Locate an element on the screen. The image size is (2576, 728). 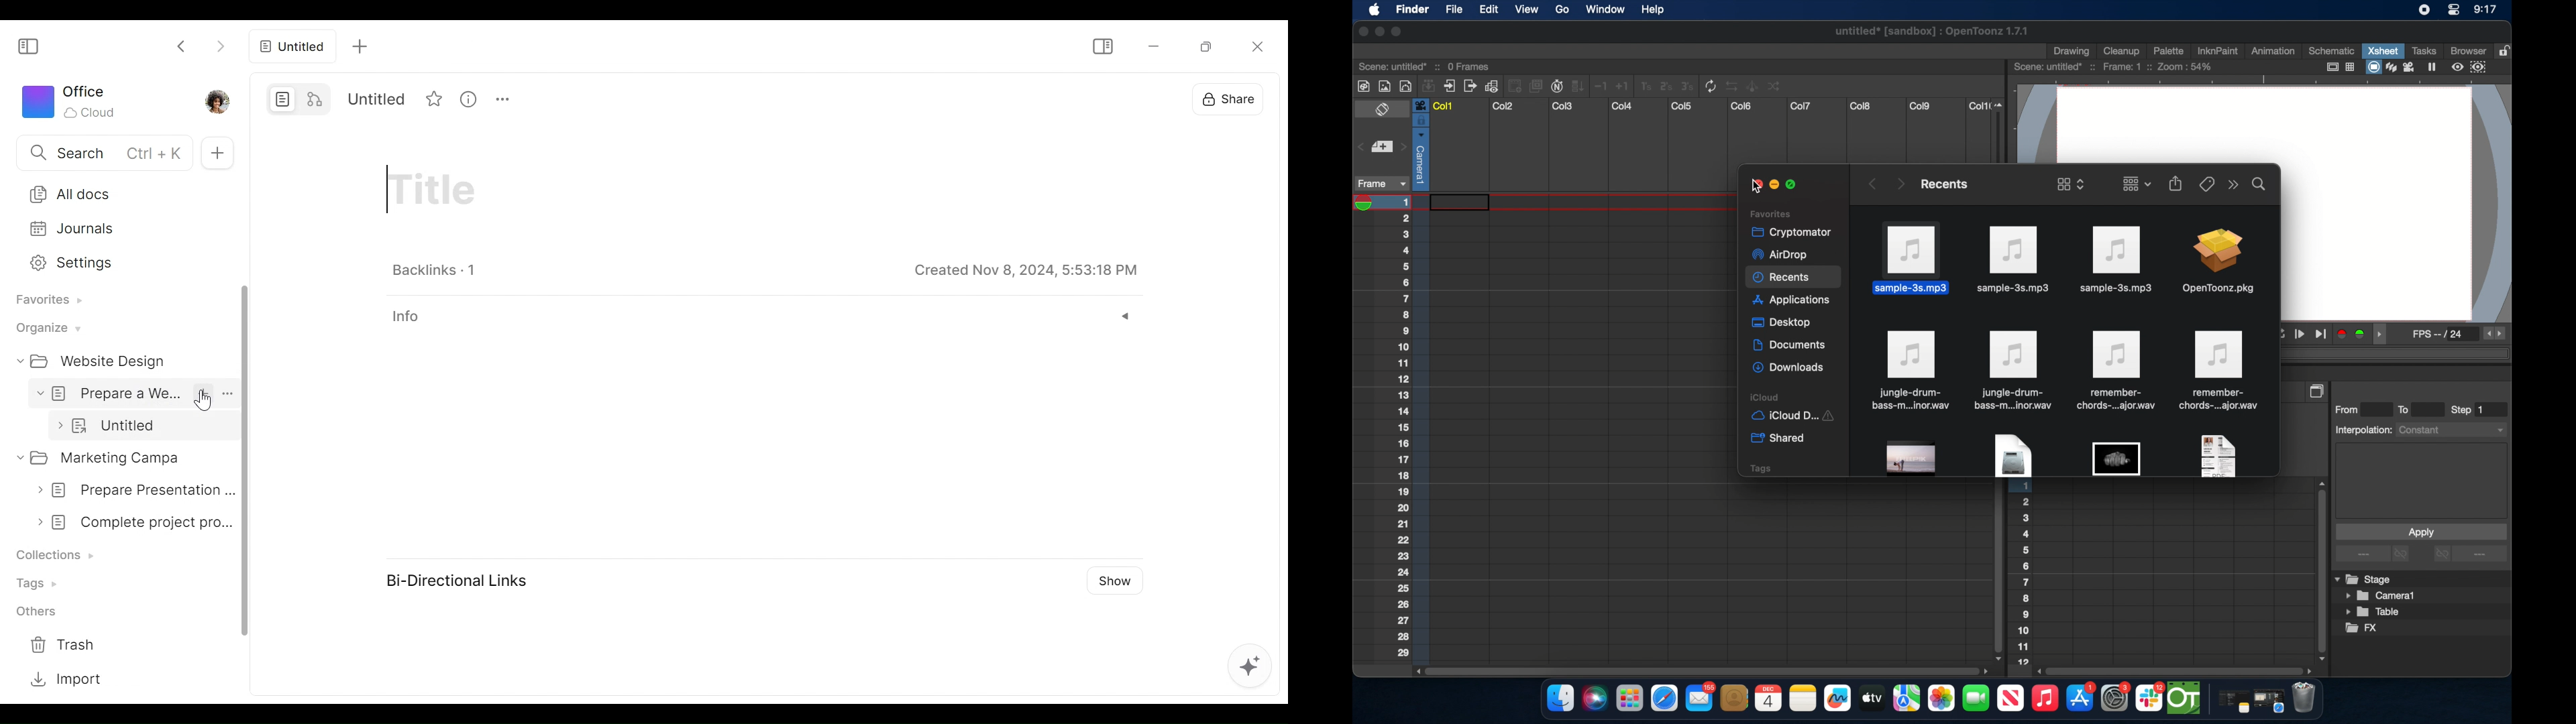
contacts is located at coordinates (1735, 698).